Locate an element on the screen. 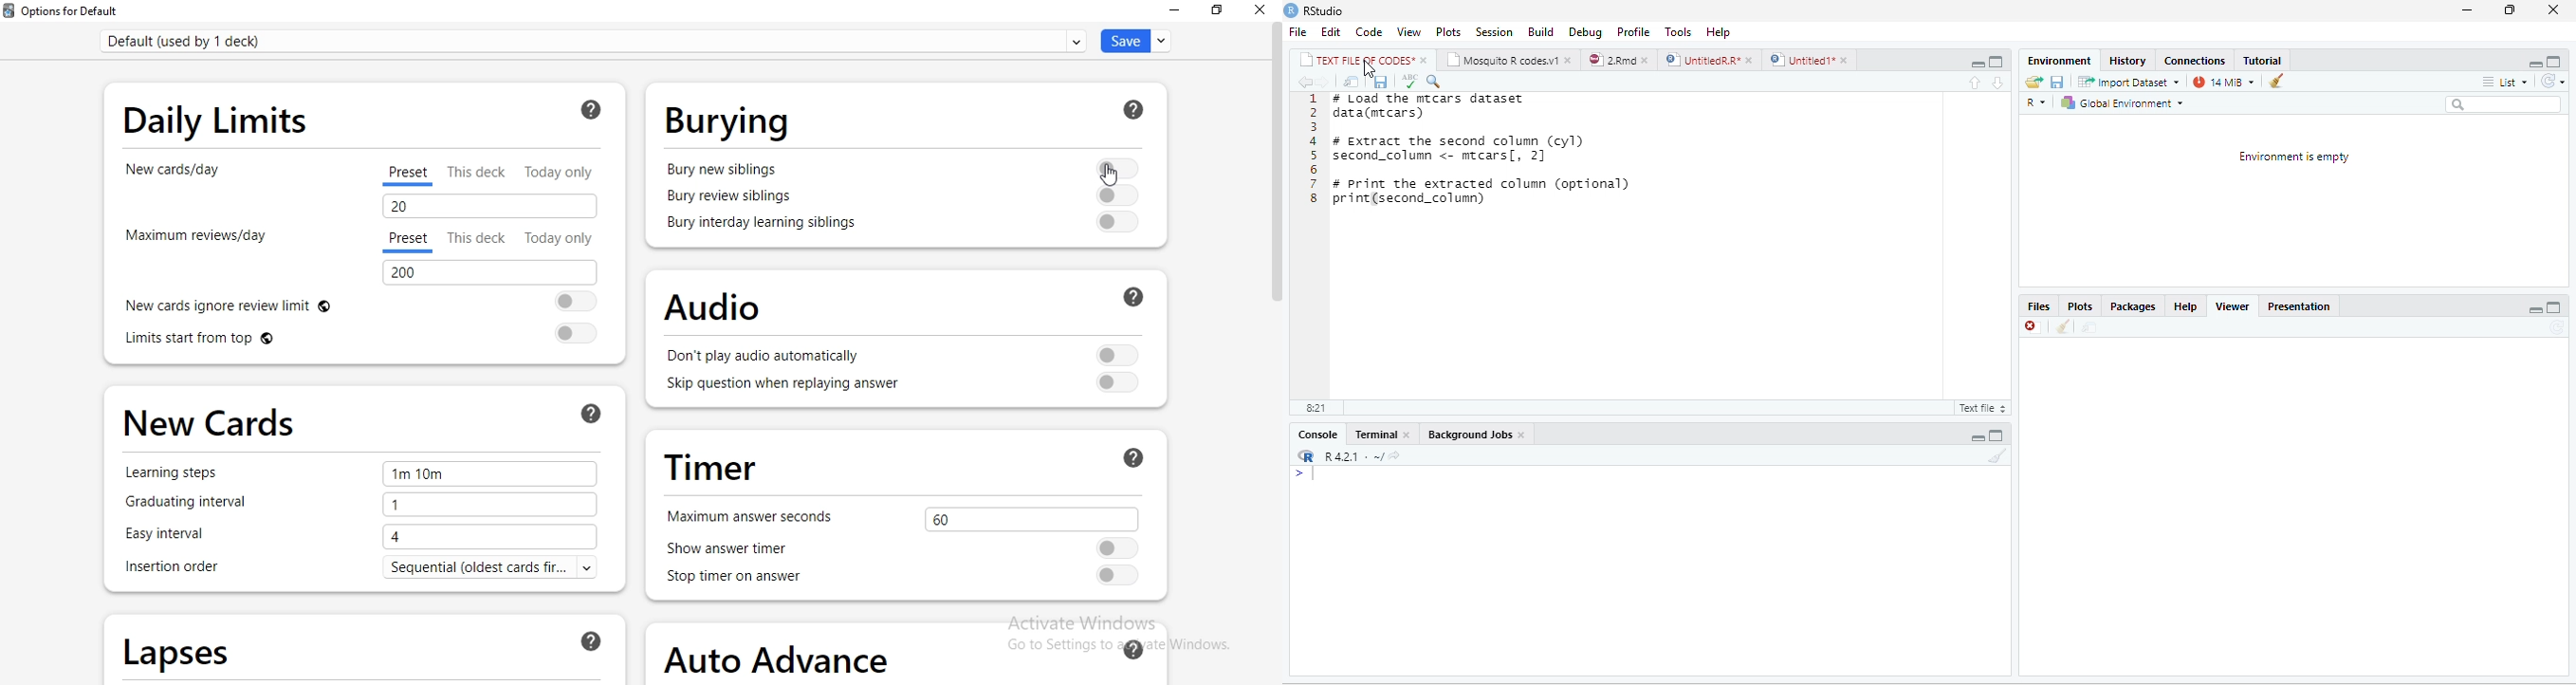 The image size is (2576, 700). spellcheck is located at coordinates (1408, 82).